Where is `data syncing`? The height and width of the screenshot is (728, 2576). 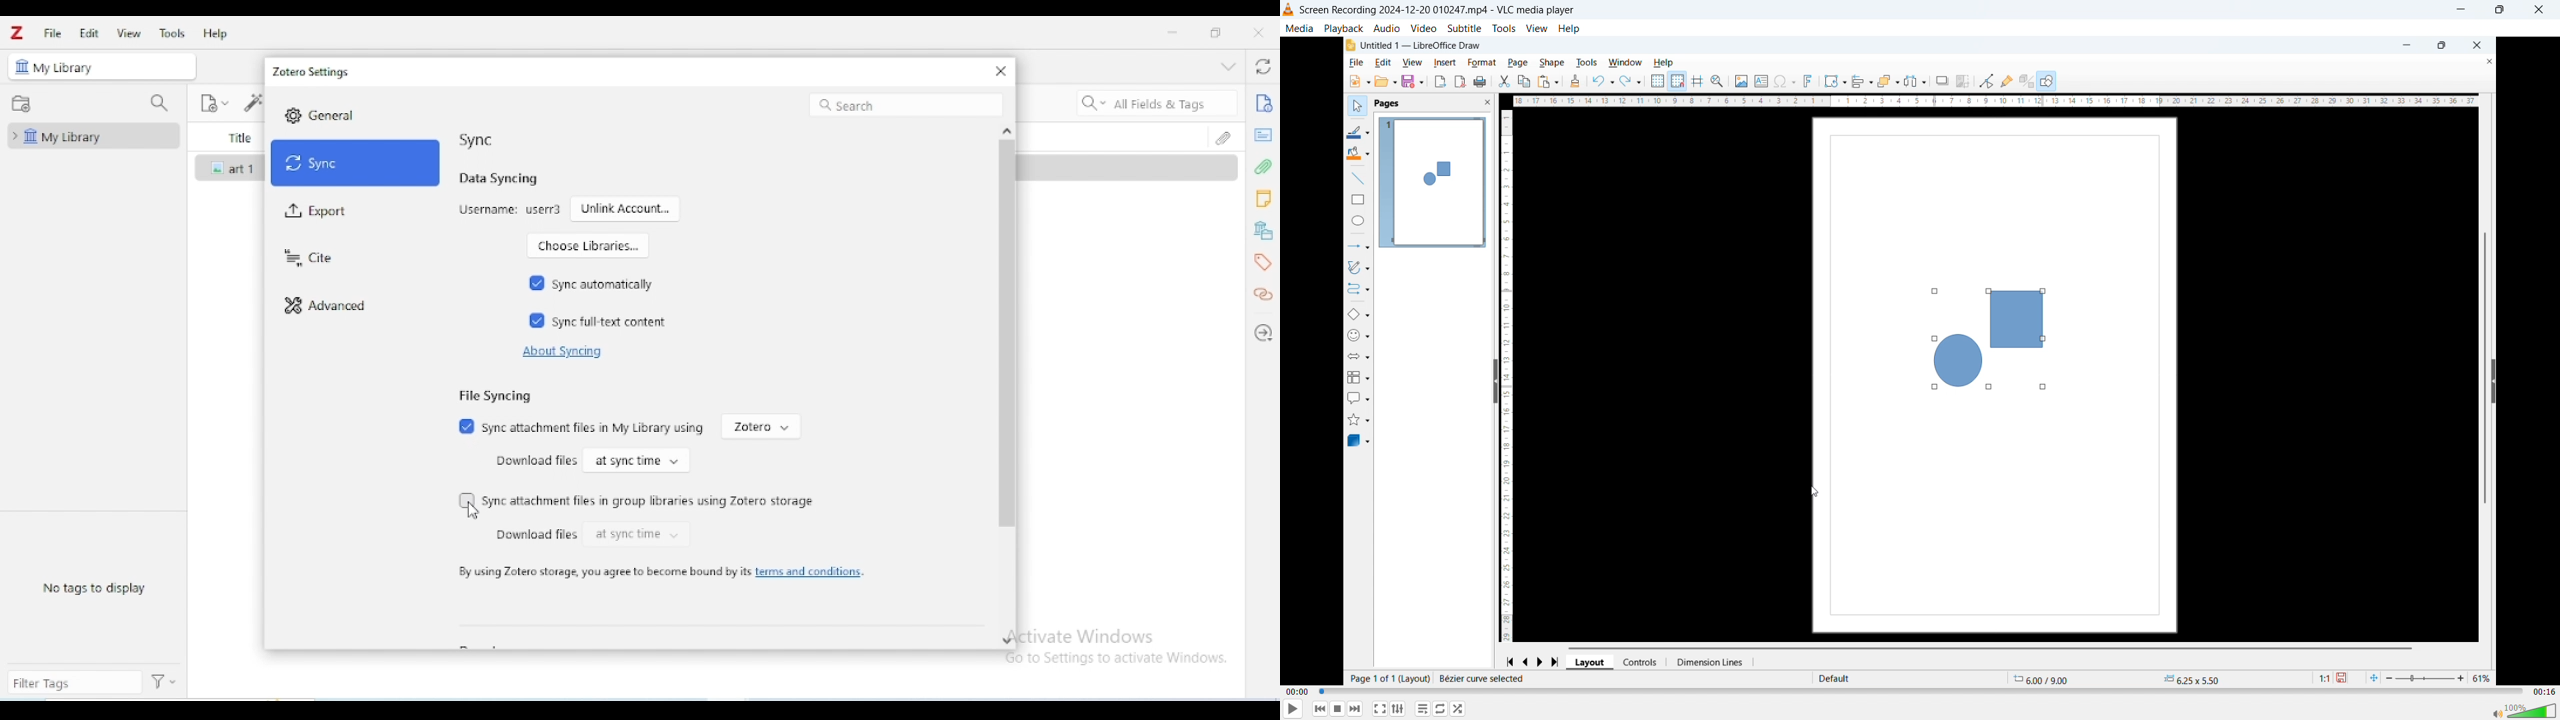
data syncing is located at coordinates (499, 178).